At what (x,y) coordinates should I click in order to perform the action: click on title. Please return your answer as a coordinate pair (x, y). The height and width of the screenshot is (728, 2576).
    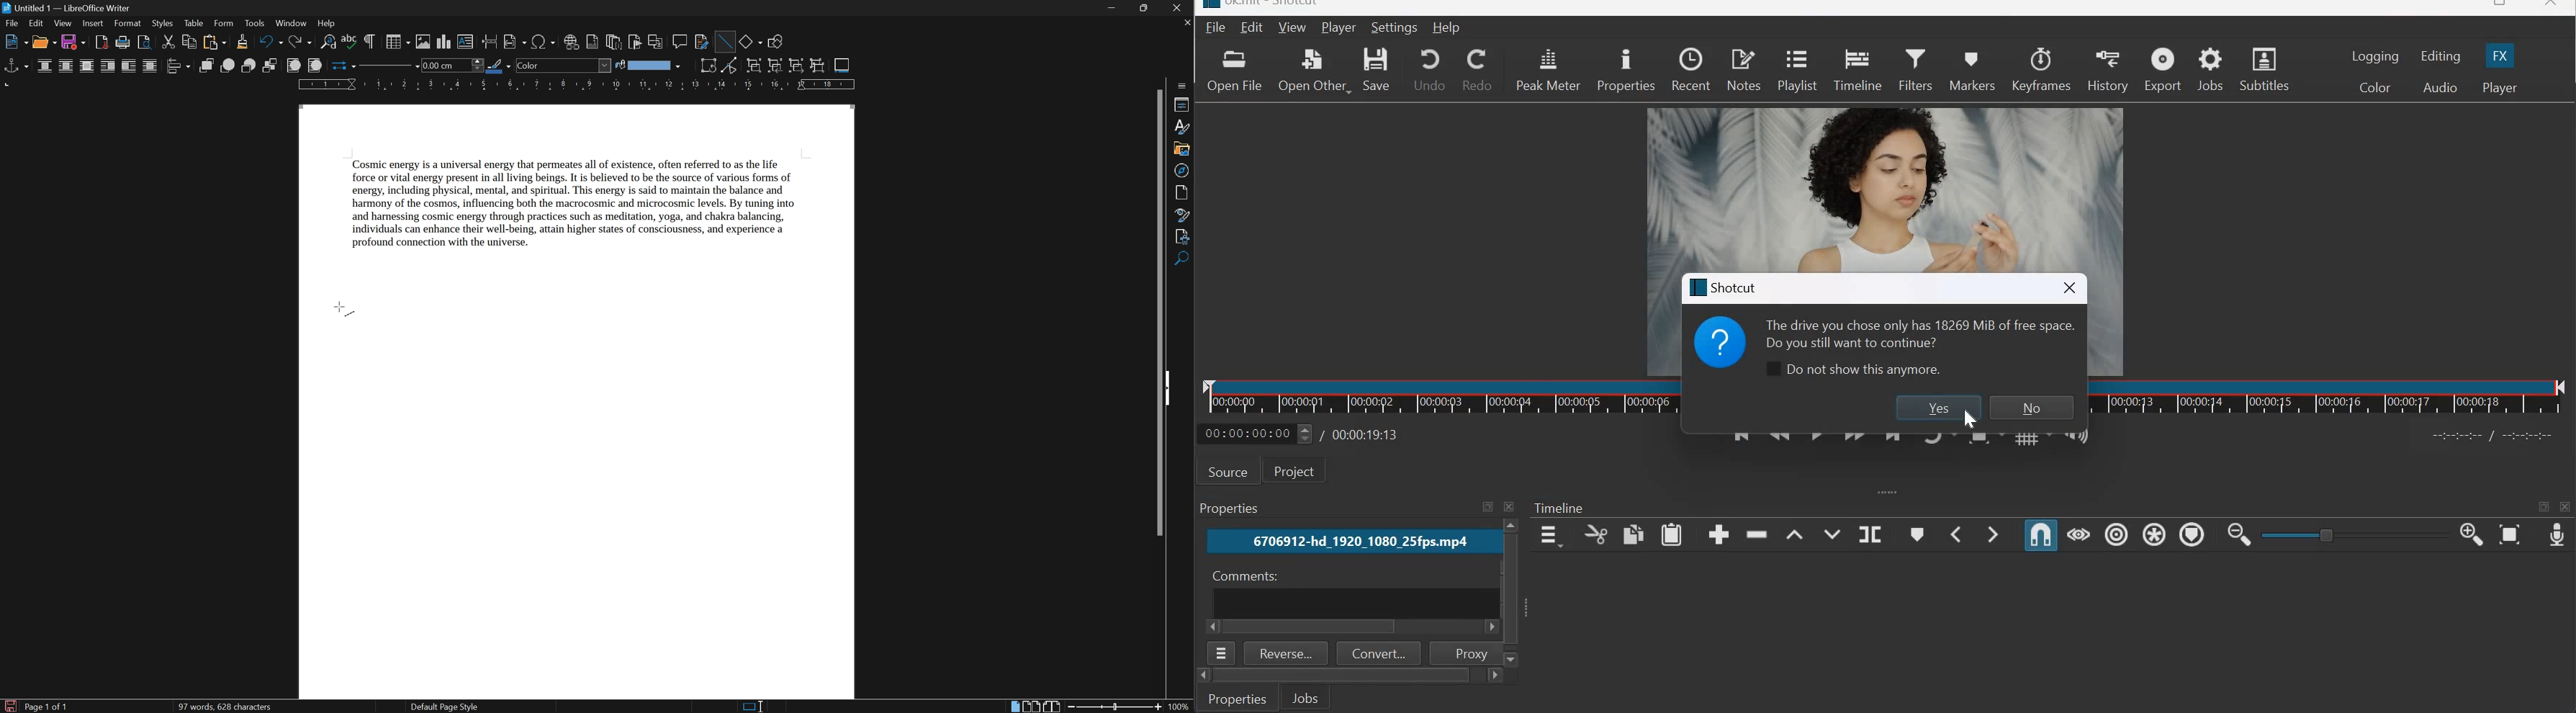
    Looking at the image, I should click on (1725, 287).